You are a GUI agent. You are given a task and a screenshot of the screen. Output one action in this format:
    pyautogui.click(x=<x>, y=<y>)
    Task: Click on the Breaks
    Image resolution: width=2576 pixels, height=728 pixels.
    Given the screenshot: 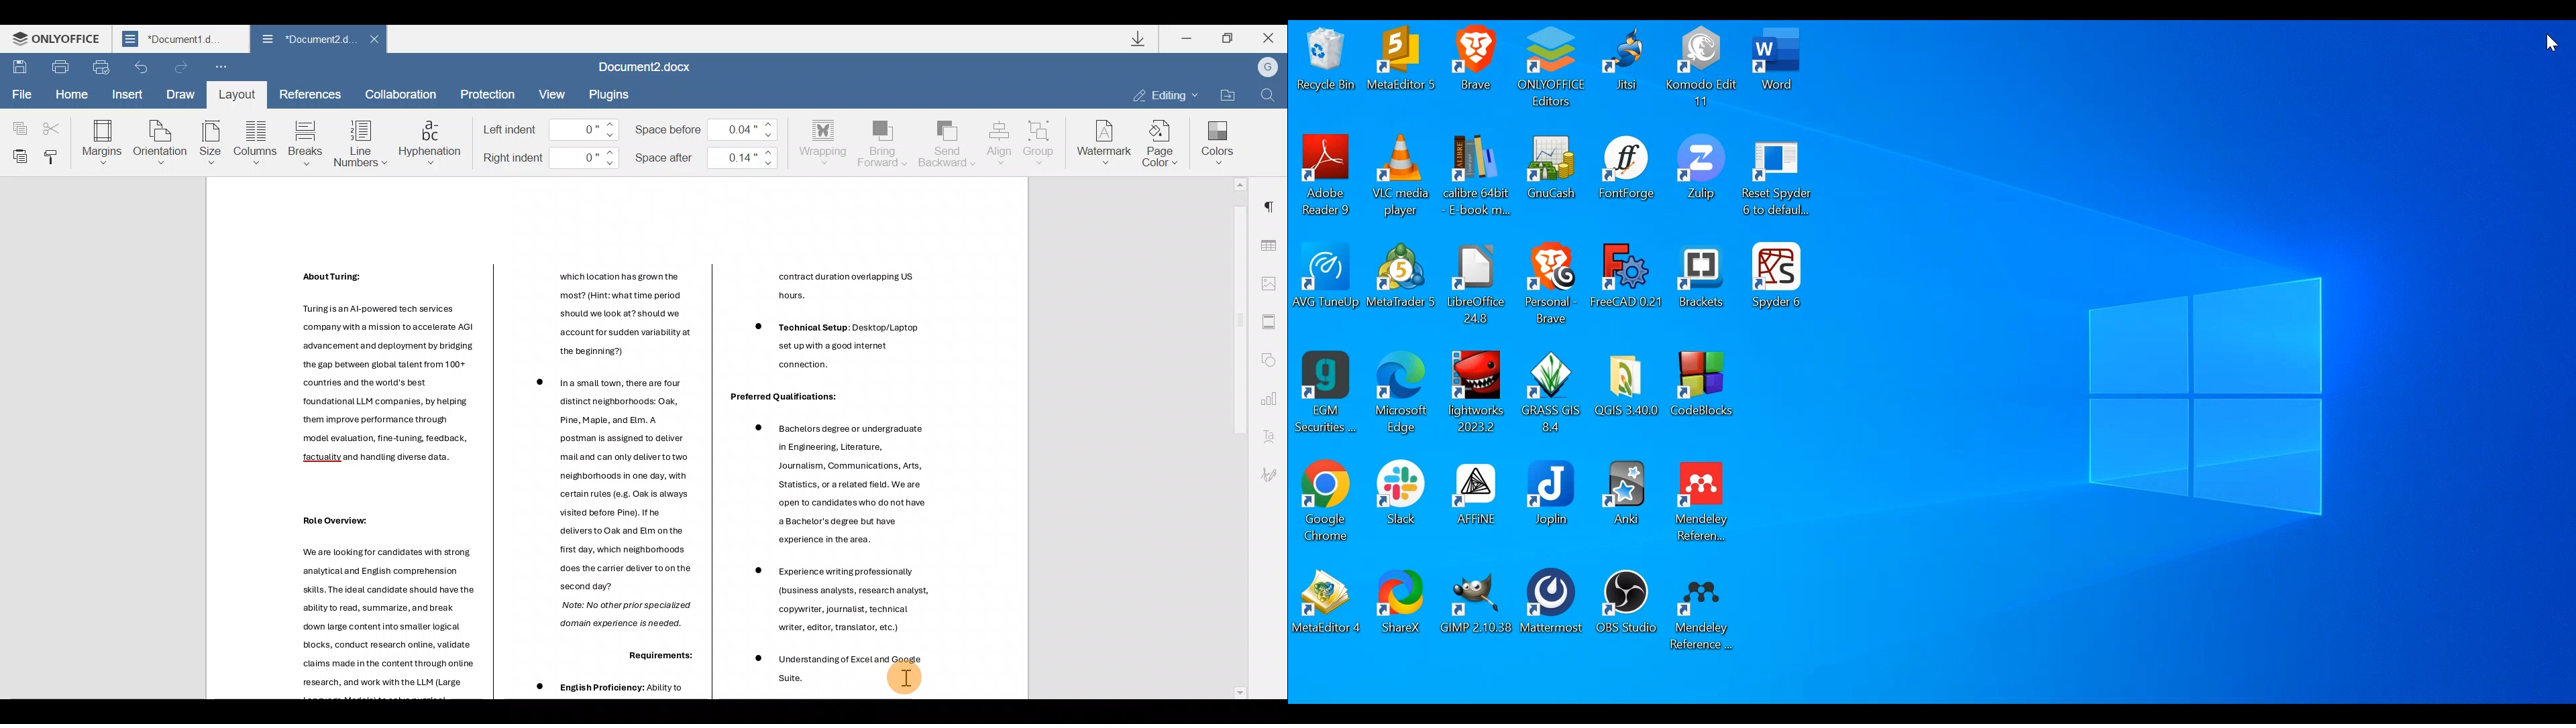 What is the action you would take?
    pyautogui.click(x=305, y=143)
    